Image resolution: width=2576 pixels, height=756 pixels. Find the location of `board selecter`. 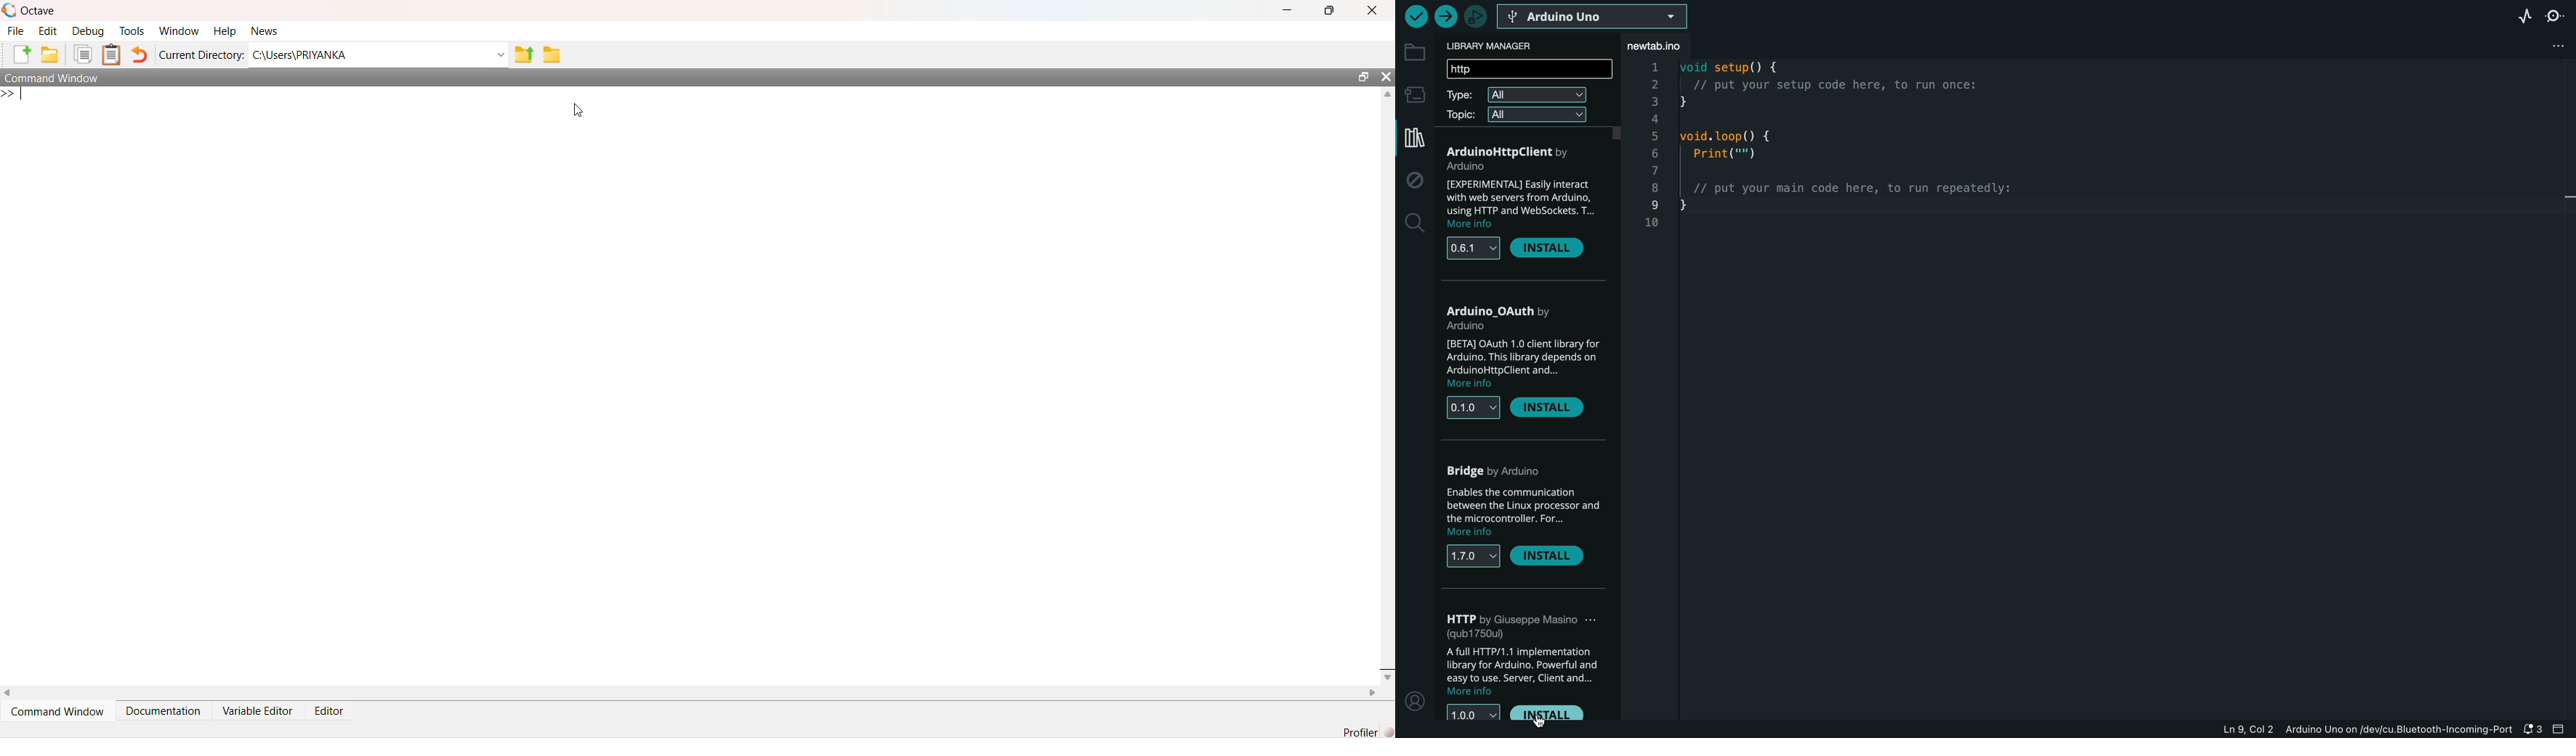

board selecter is located at coordinates (1600, 17).